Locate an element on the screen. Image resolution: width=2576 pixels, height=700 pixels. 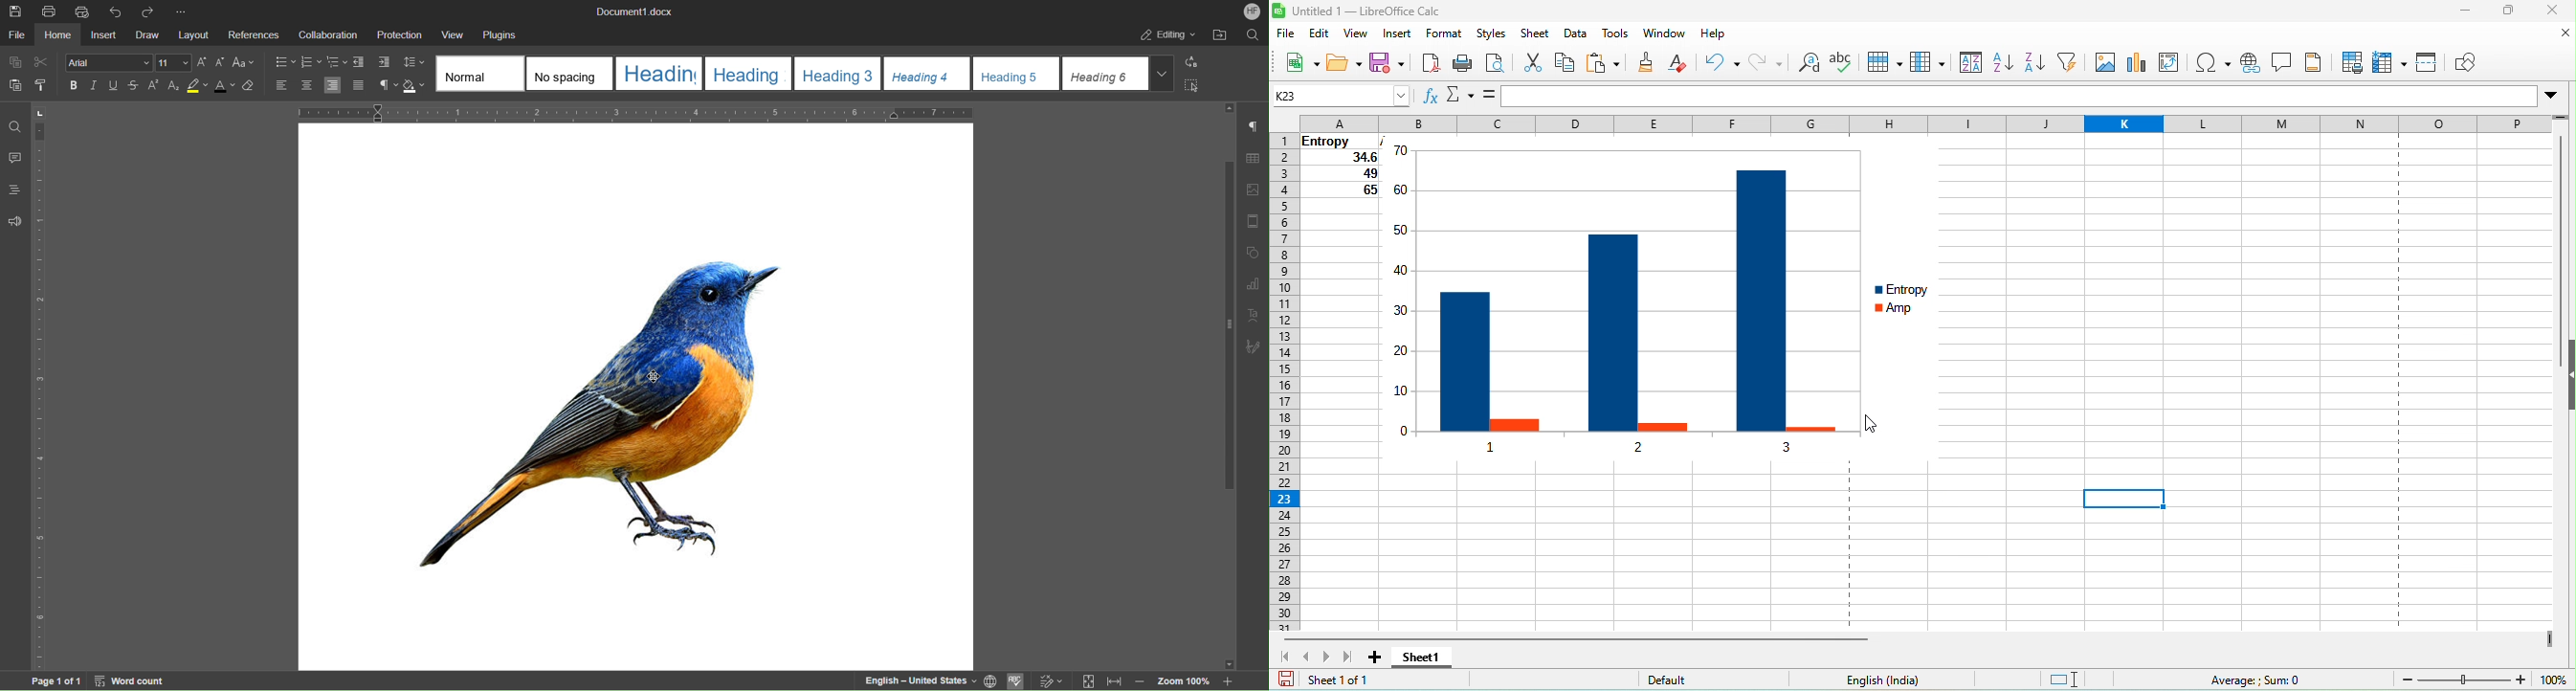
help is located at coordinates (1723, 35).